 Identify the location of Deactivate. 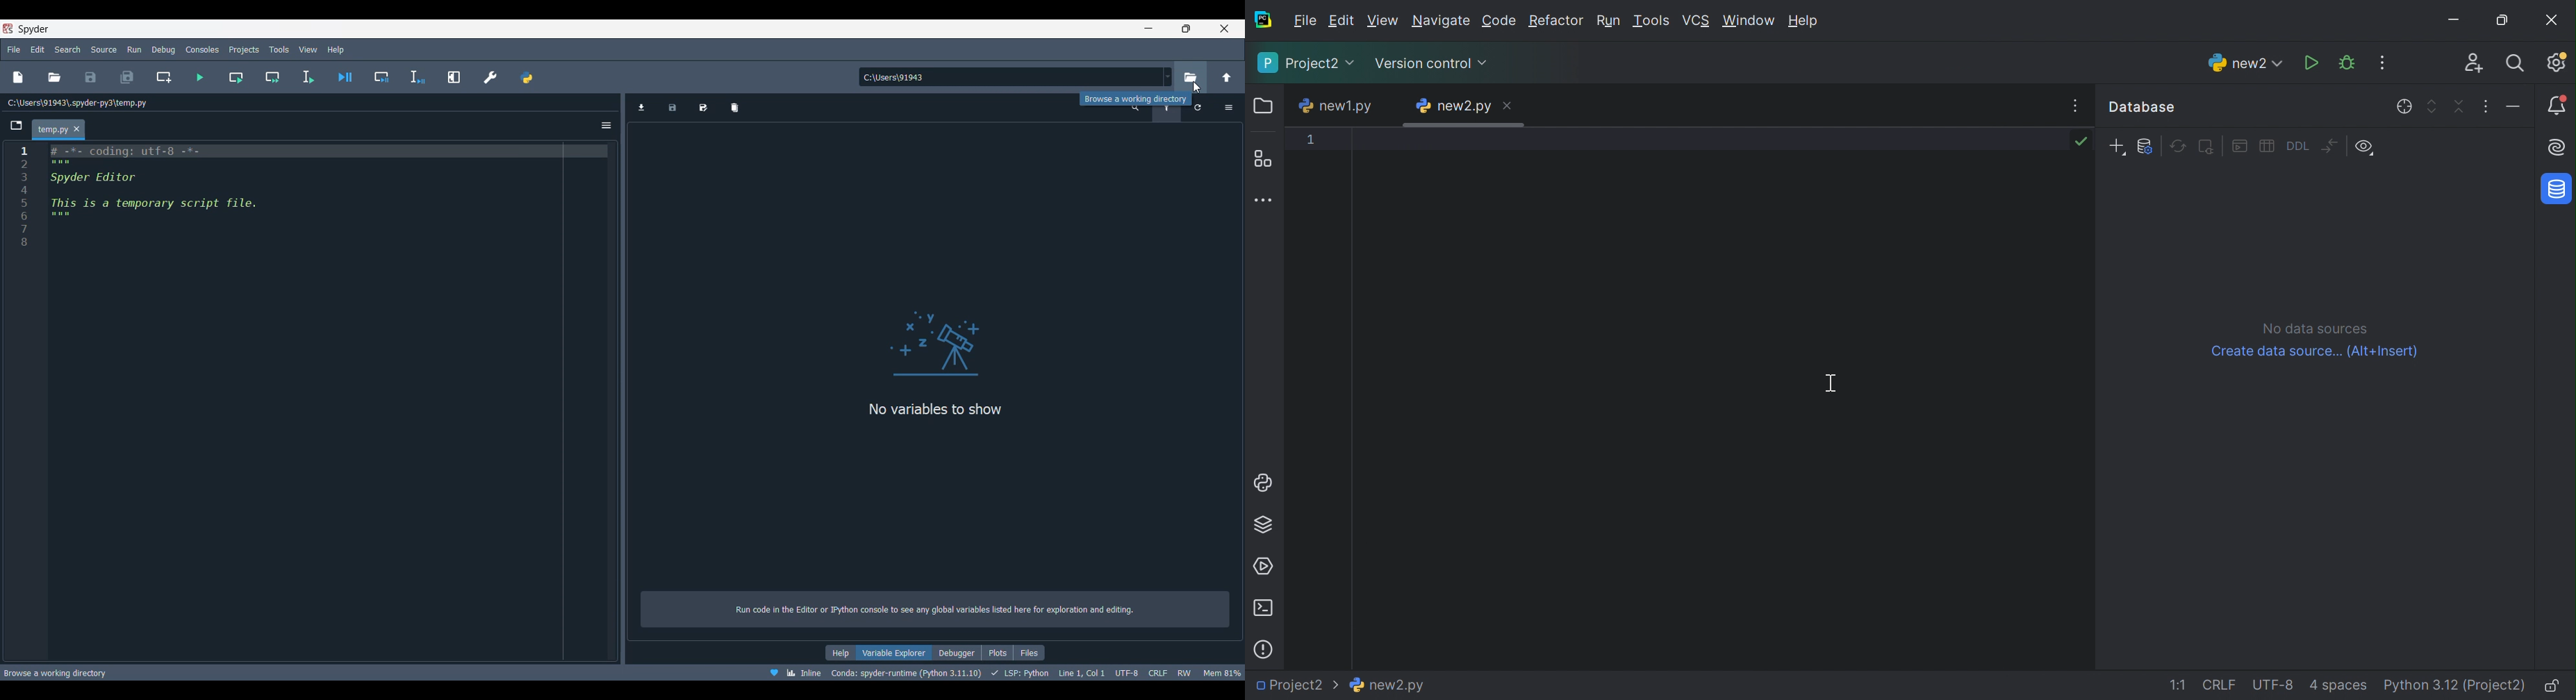
(2206, 146).